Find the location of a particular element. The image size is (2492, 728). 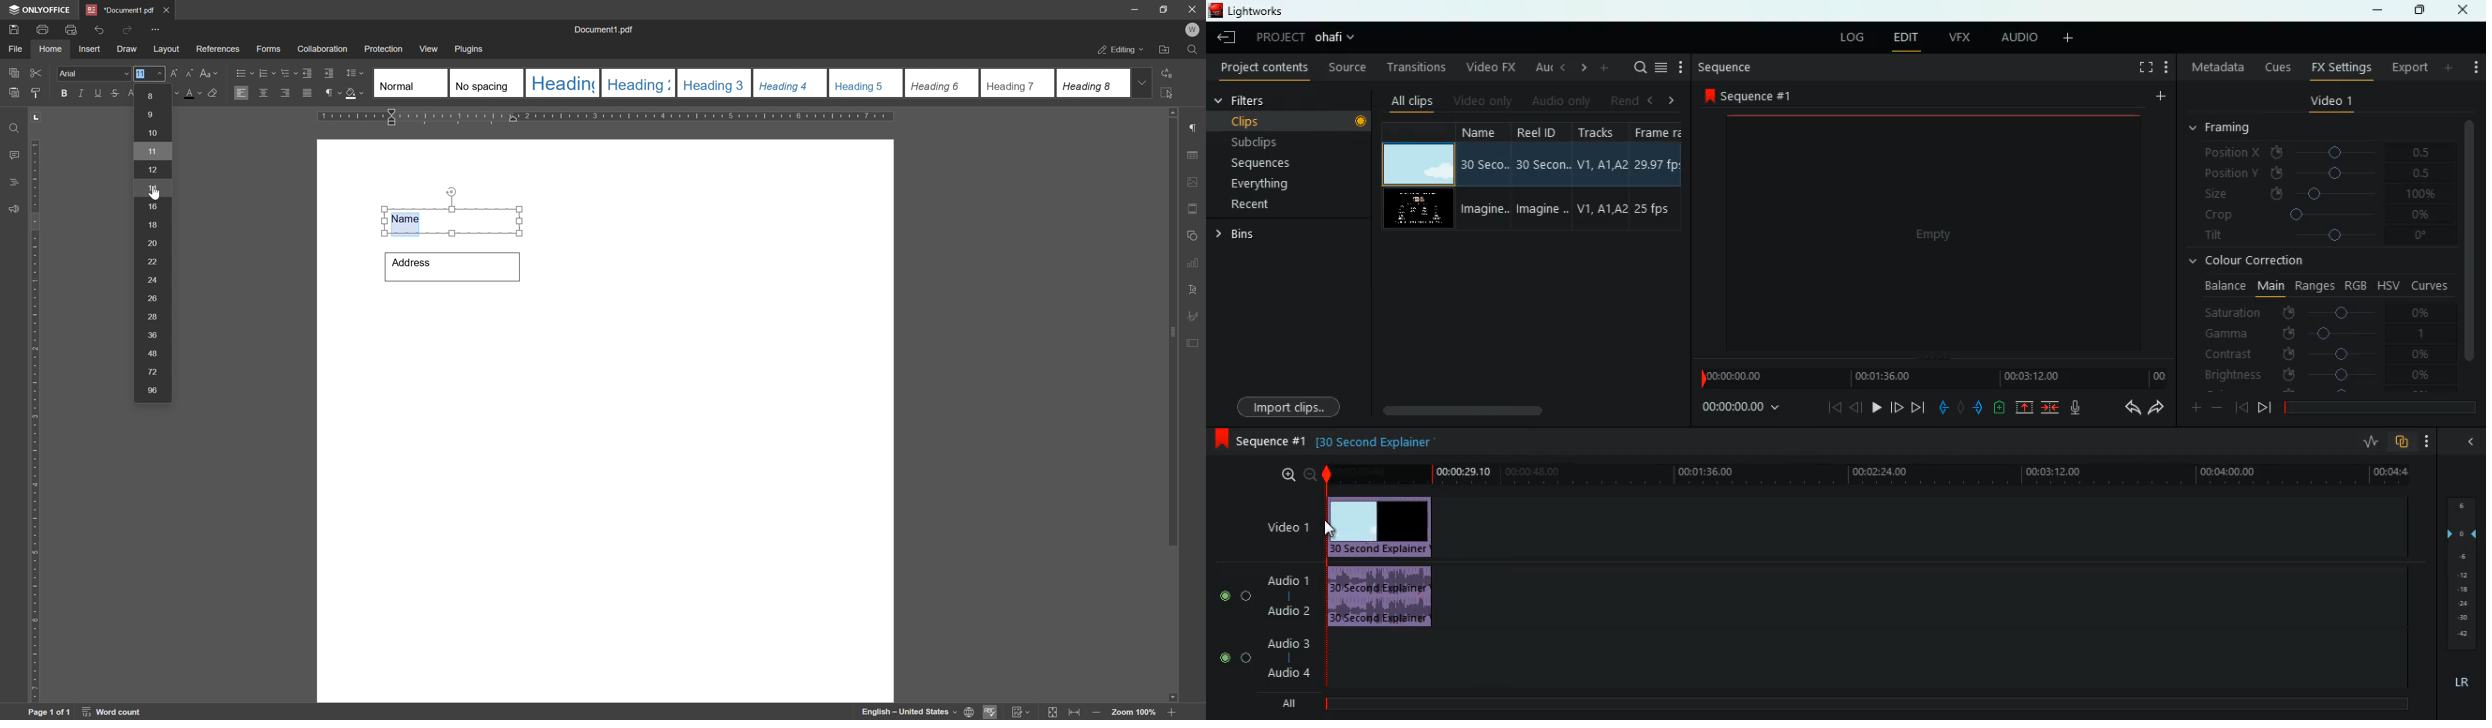

timeline is located at coordinates (2376, 405).